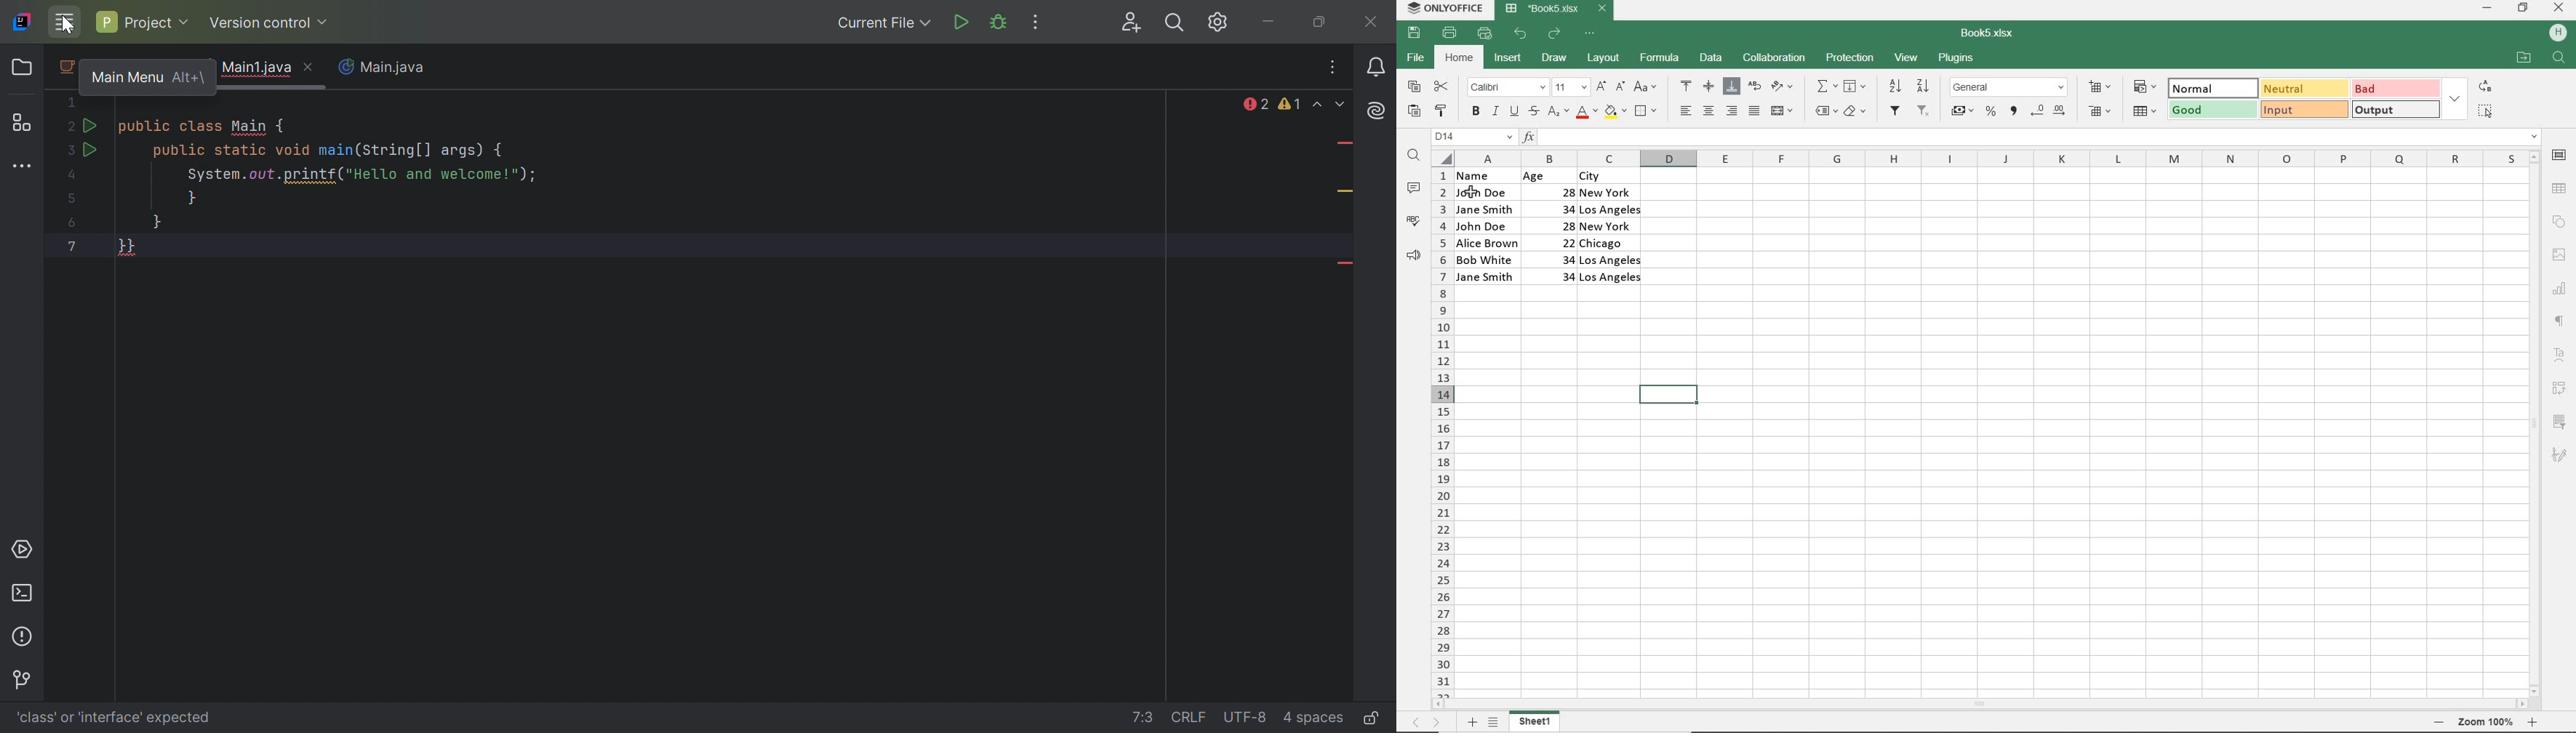 The width and height of the screenshot is (2576, 756). Describe the element at coordinates (1496, 722) in the screenshot. I see `LIST SHEETS` at that location.